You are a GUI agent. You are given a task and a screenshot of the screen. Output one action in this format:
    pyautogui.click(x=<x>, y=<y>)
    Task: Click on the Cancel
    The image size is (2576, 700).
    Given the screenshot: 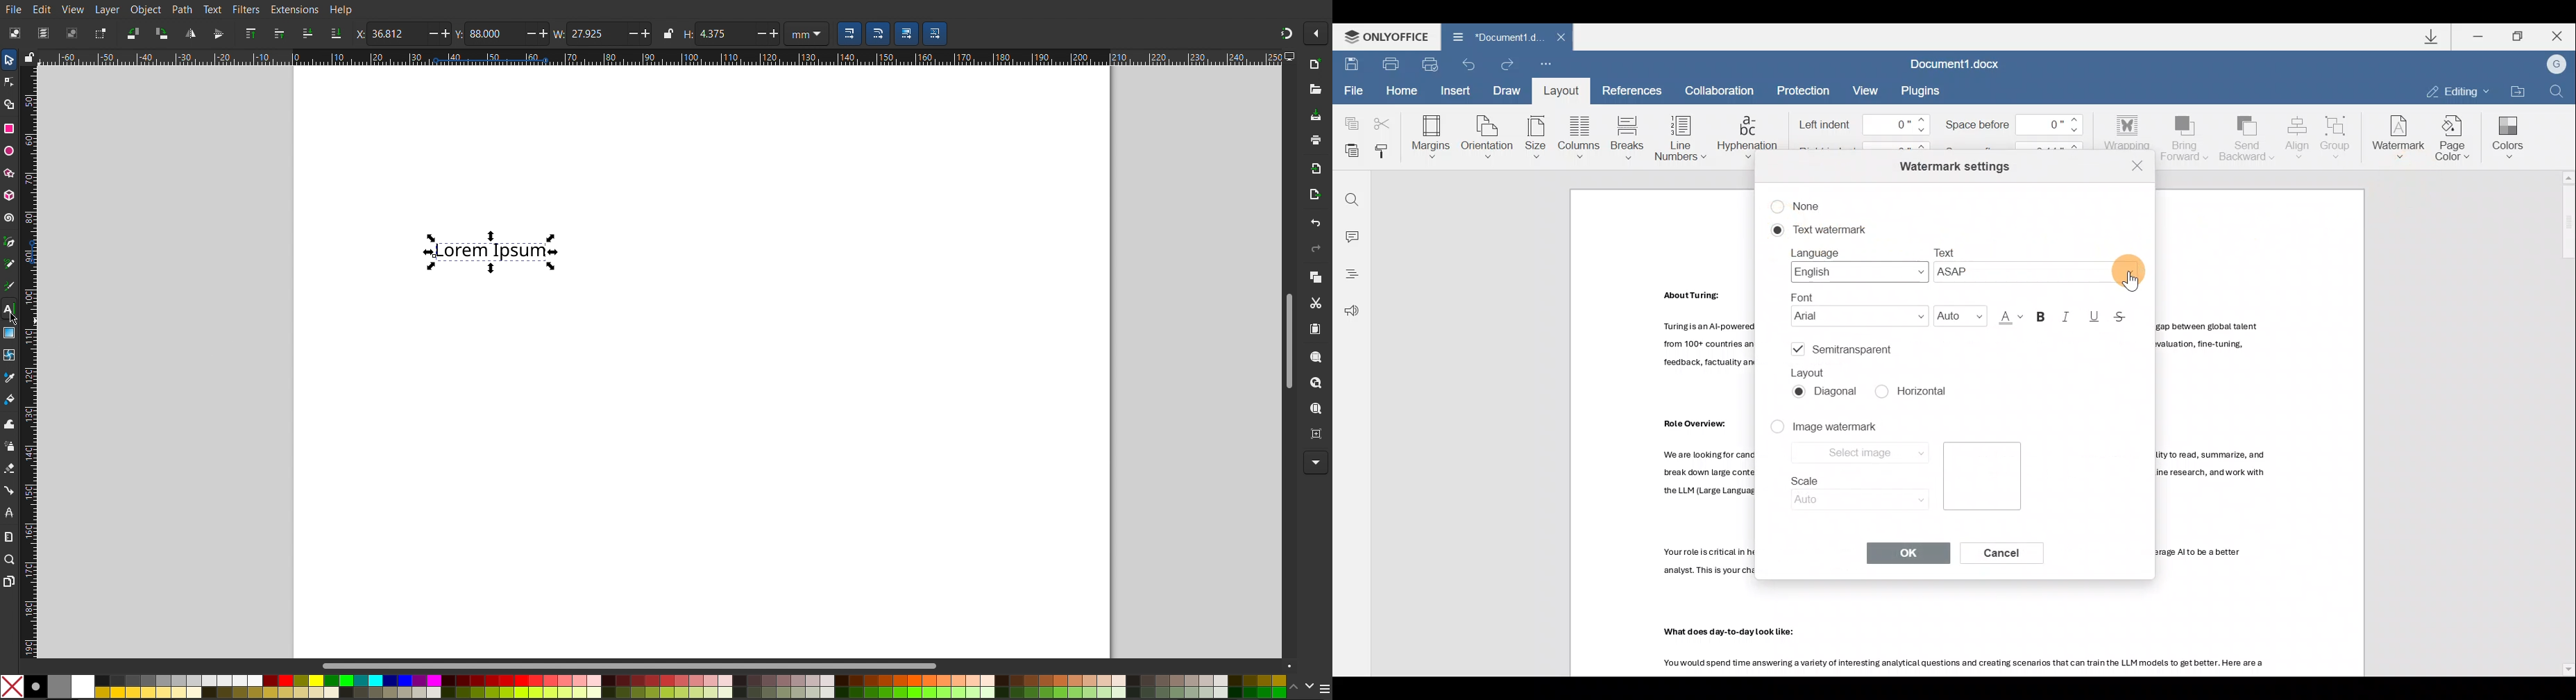 What is the action you would take?
    pyautogui.click(x=2011, y=557)
    